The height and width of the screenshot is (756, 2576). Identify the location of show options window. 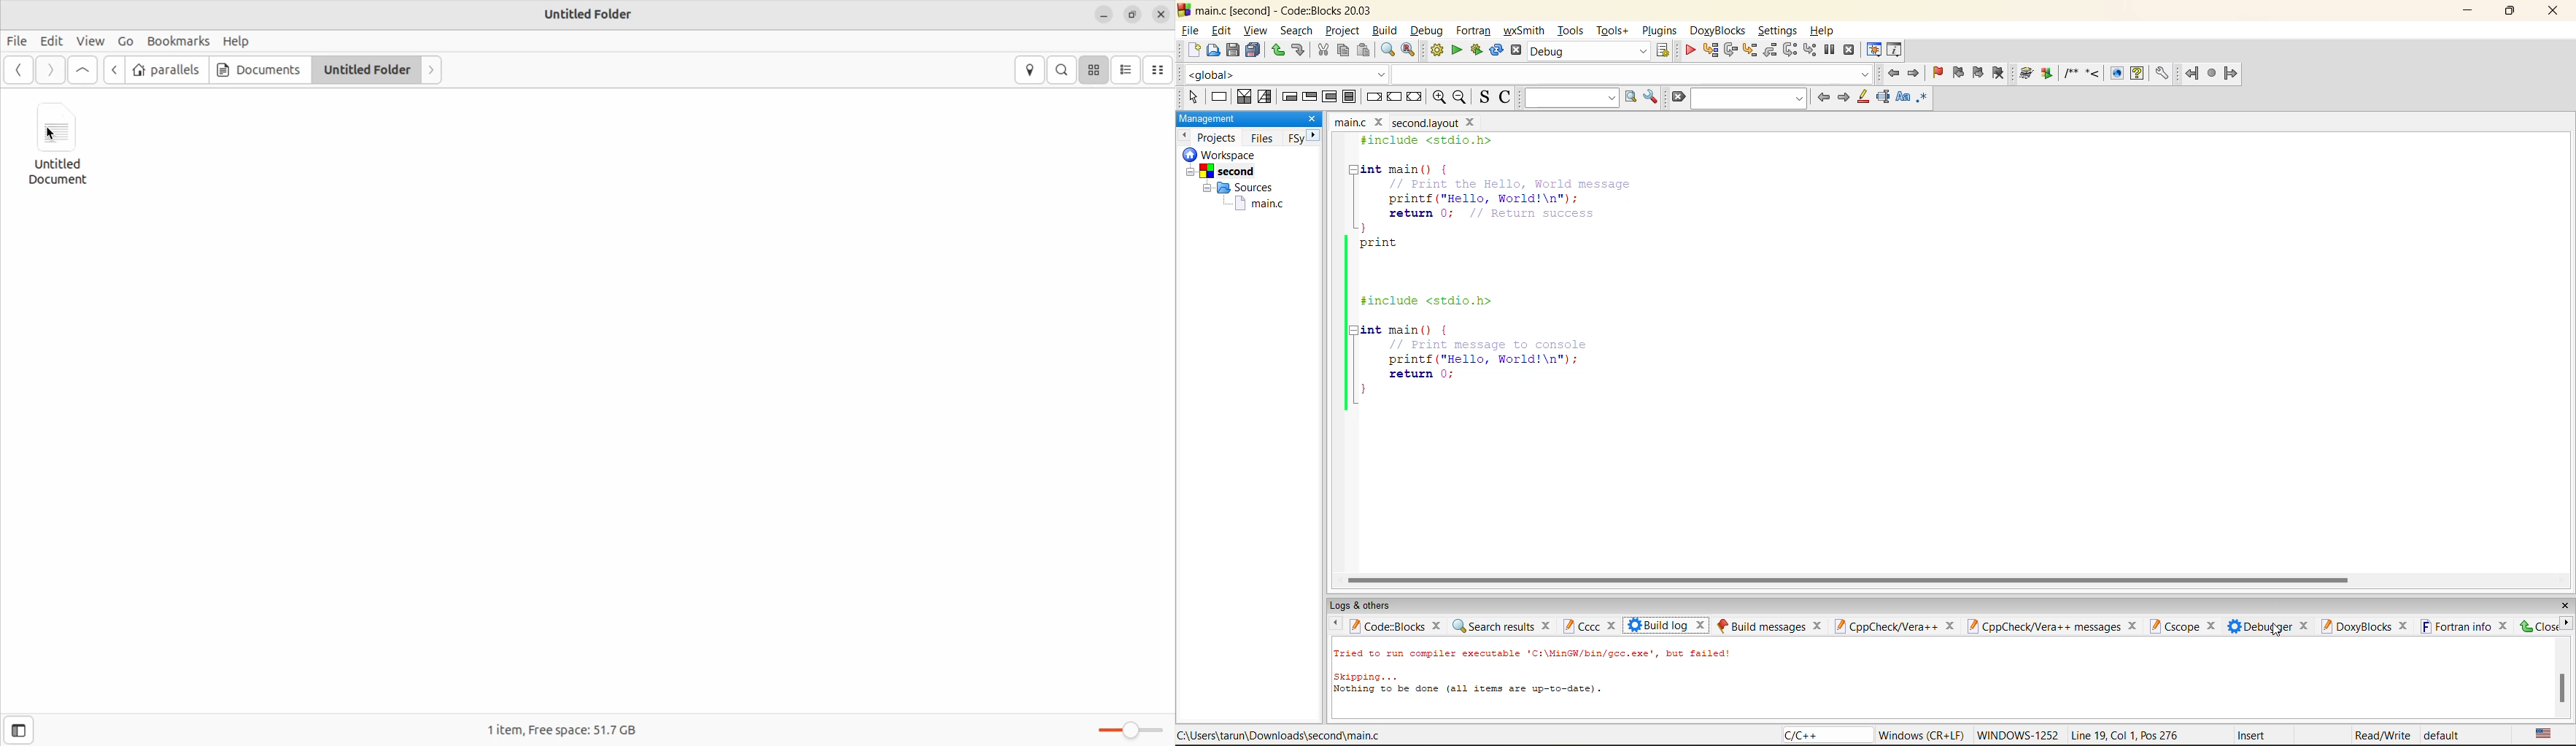
(1652, 98).